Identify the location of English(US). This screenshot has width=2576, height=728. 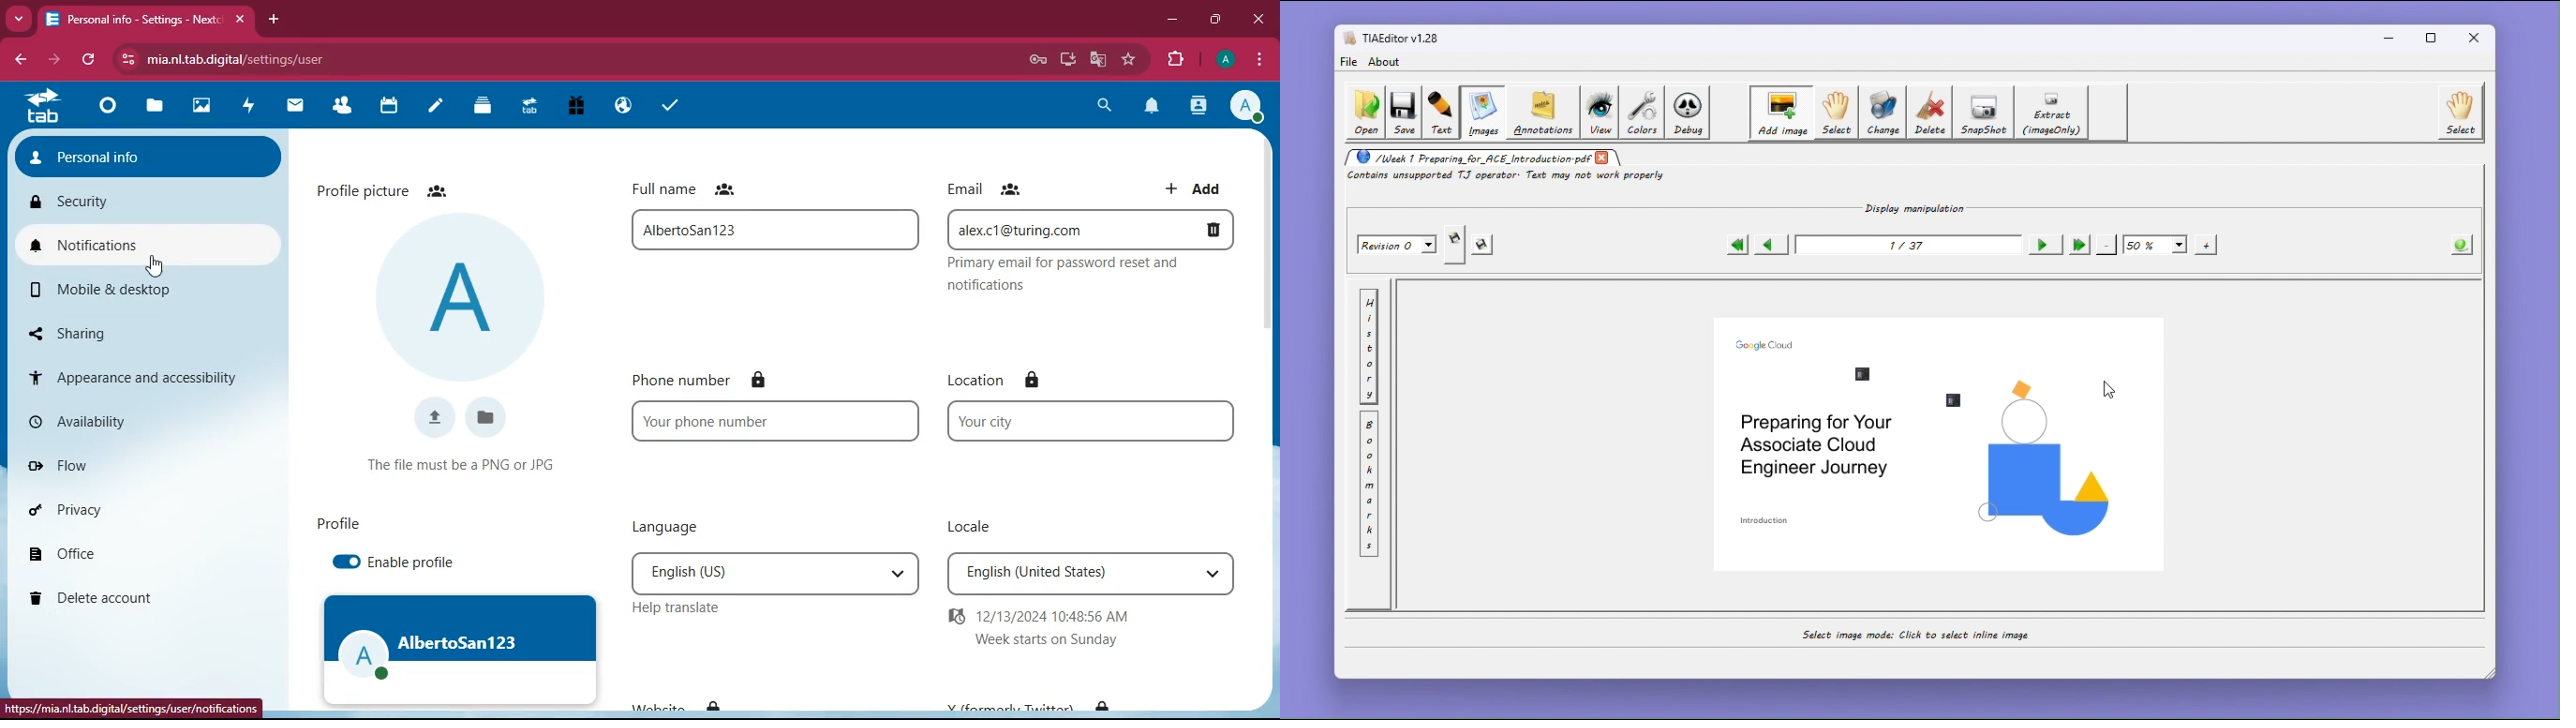
(774, 573).